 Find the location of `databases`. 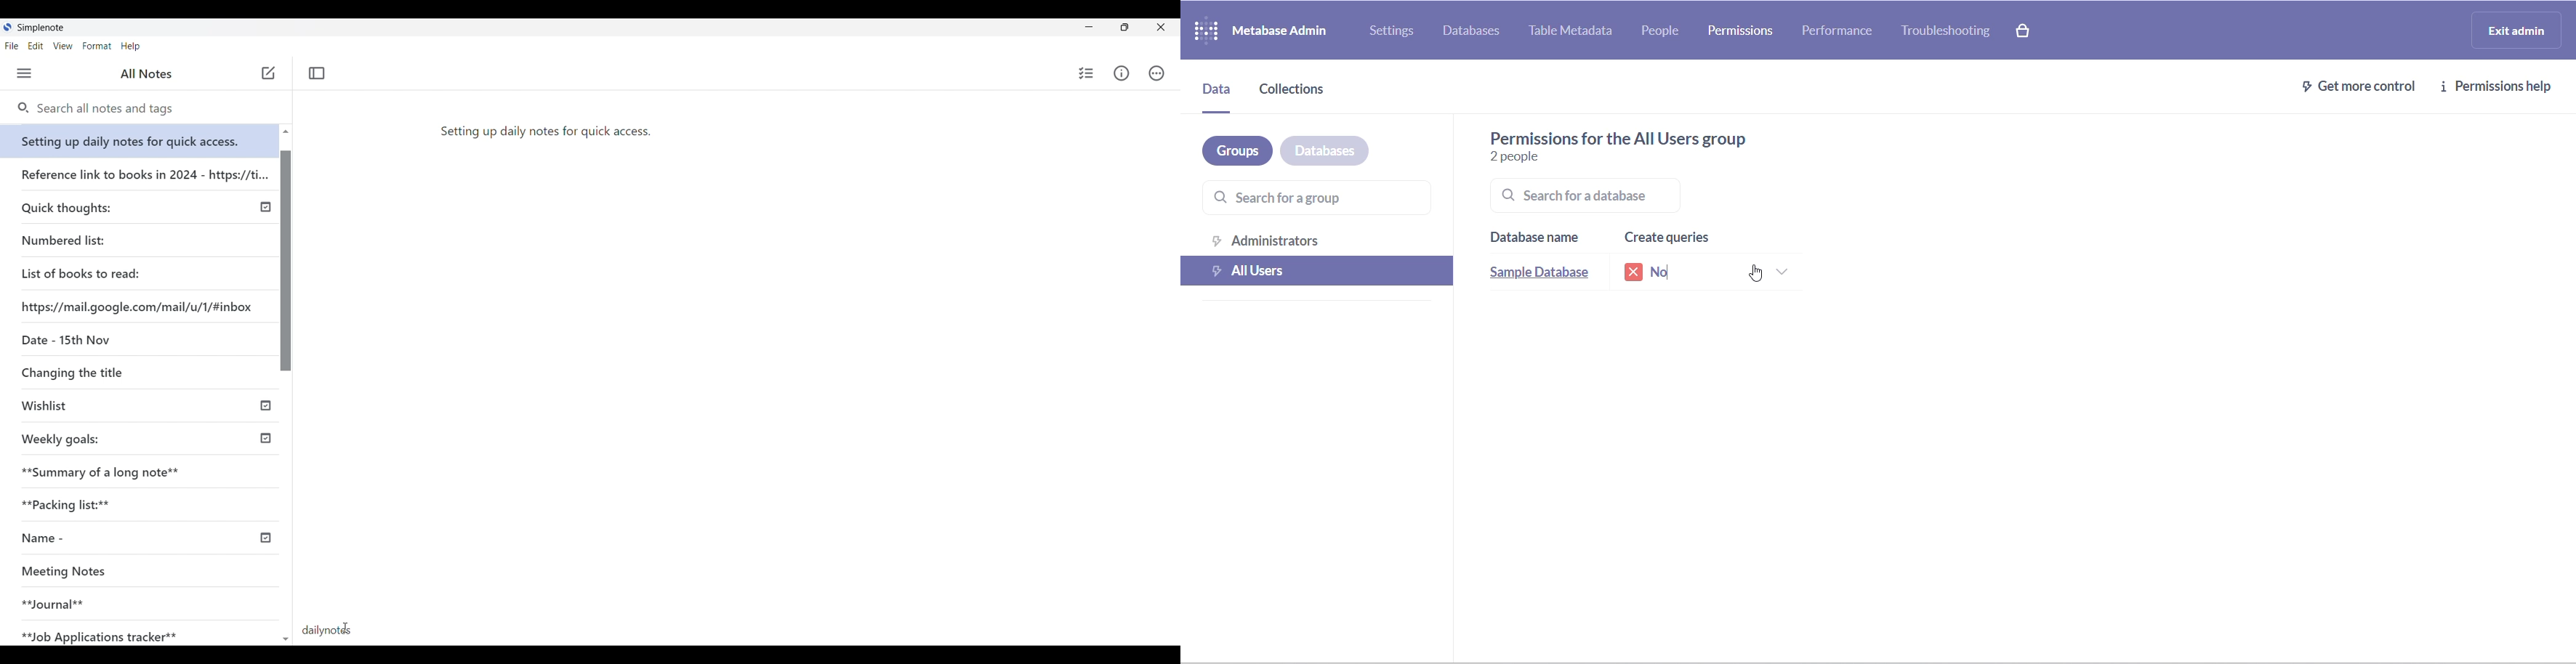

databases is located at coordinates (1475, 33).